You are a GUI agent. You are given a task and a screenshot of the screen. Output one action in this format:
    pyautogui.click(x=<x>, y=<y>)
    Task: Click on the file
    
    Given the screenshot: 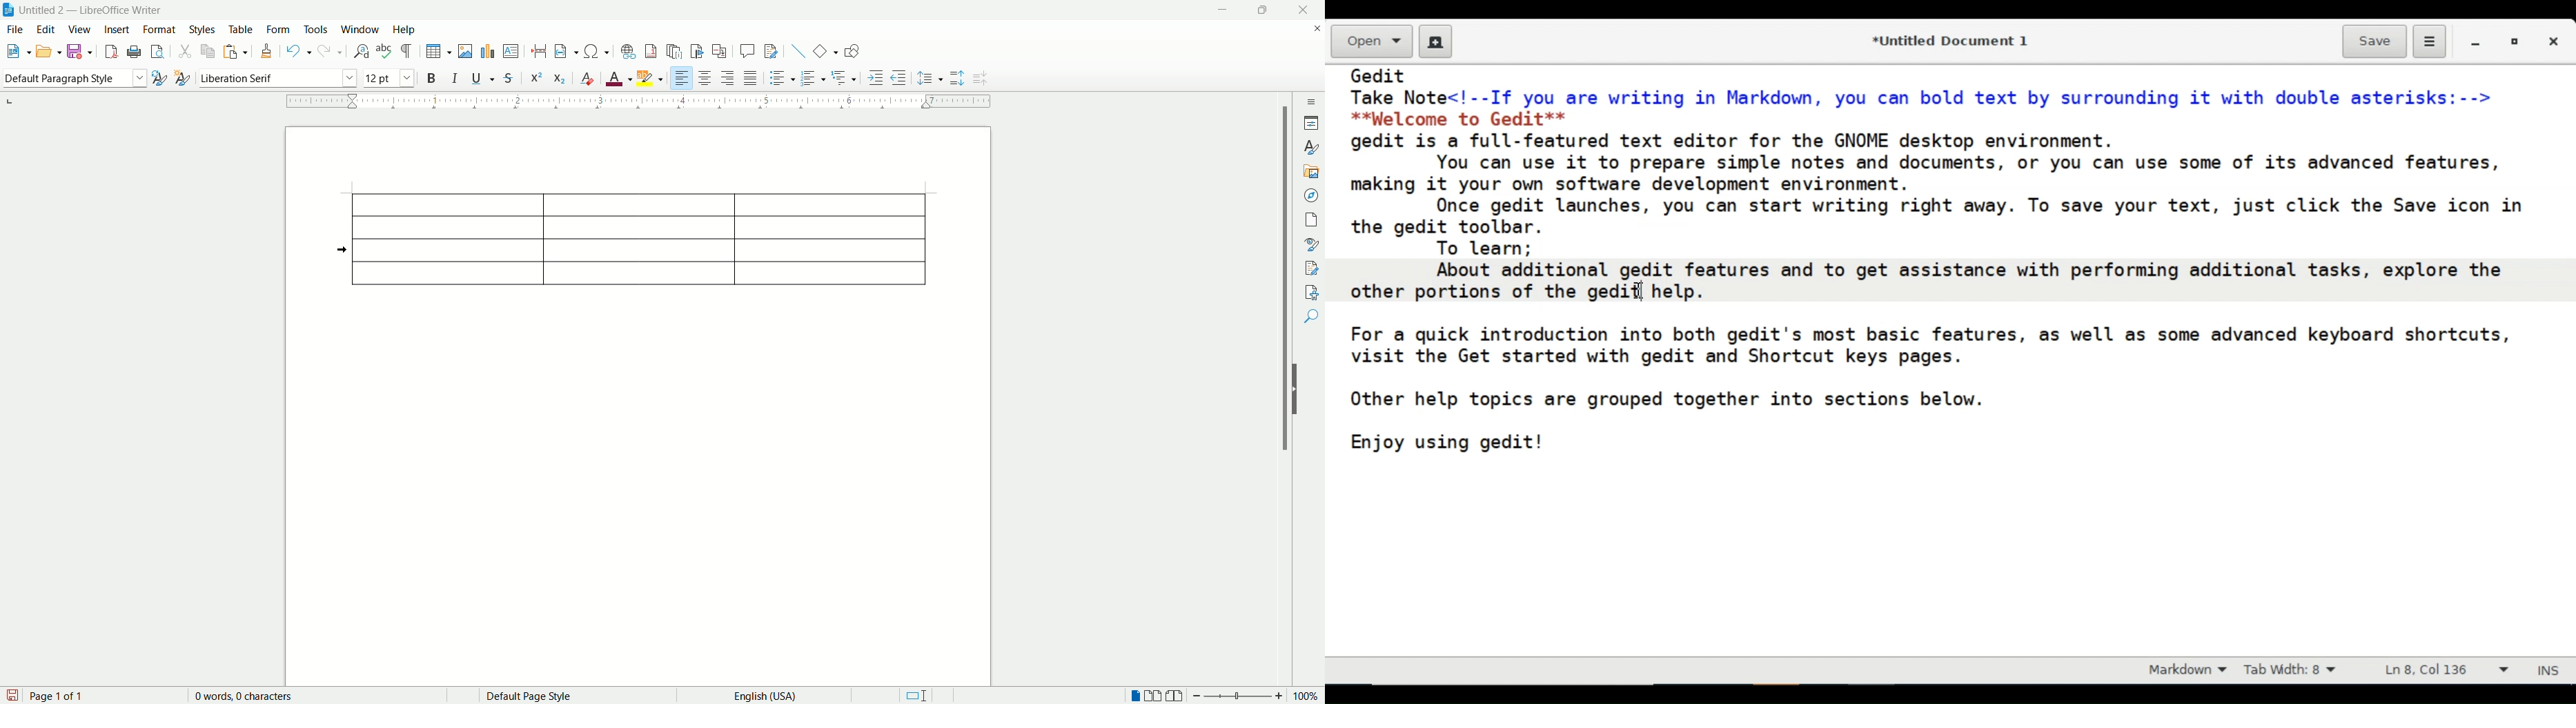 What is the action you would take?
    pyautogui.click(x=16, y=30)
    